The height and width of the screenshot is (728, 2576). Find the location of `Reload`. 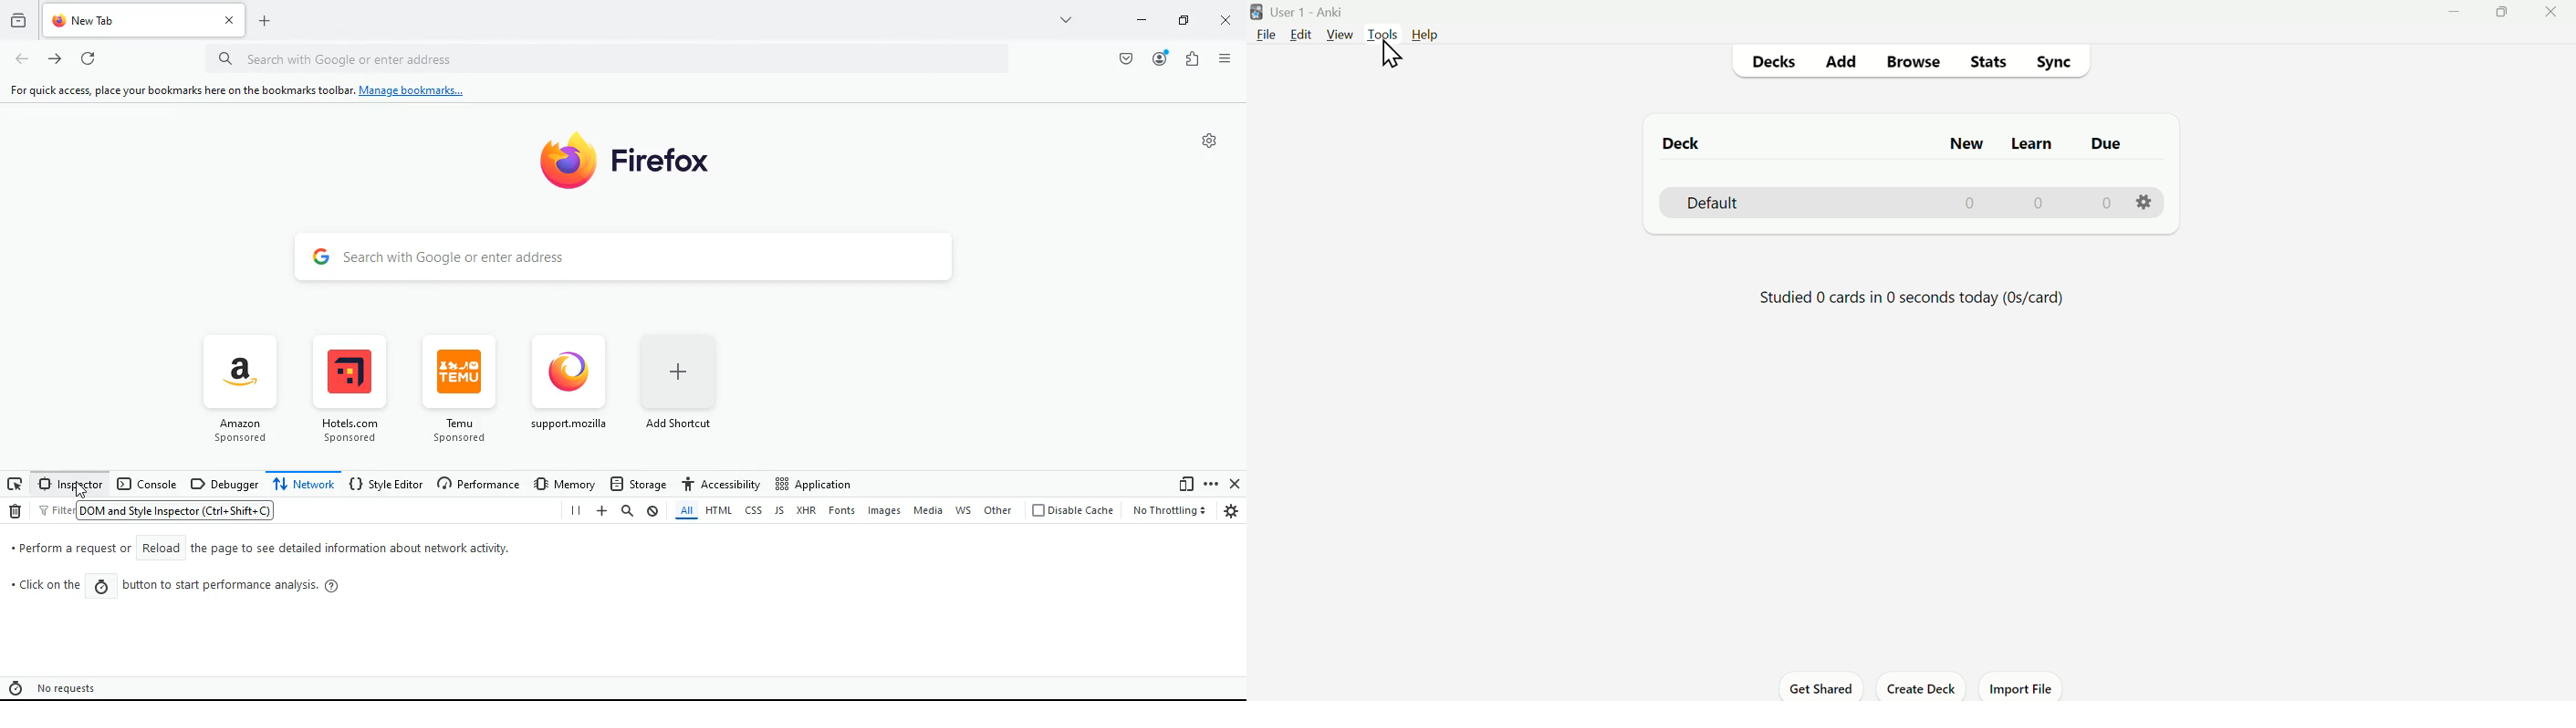

Reload is located at coordinates (160, 548).